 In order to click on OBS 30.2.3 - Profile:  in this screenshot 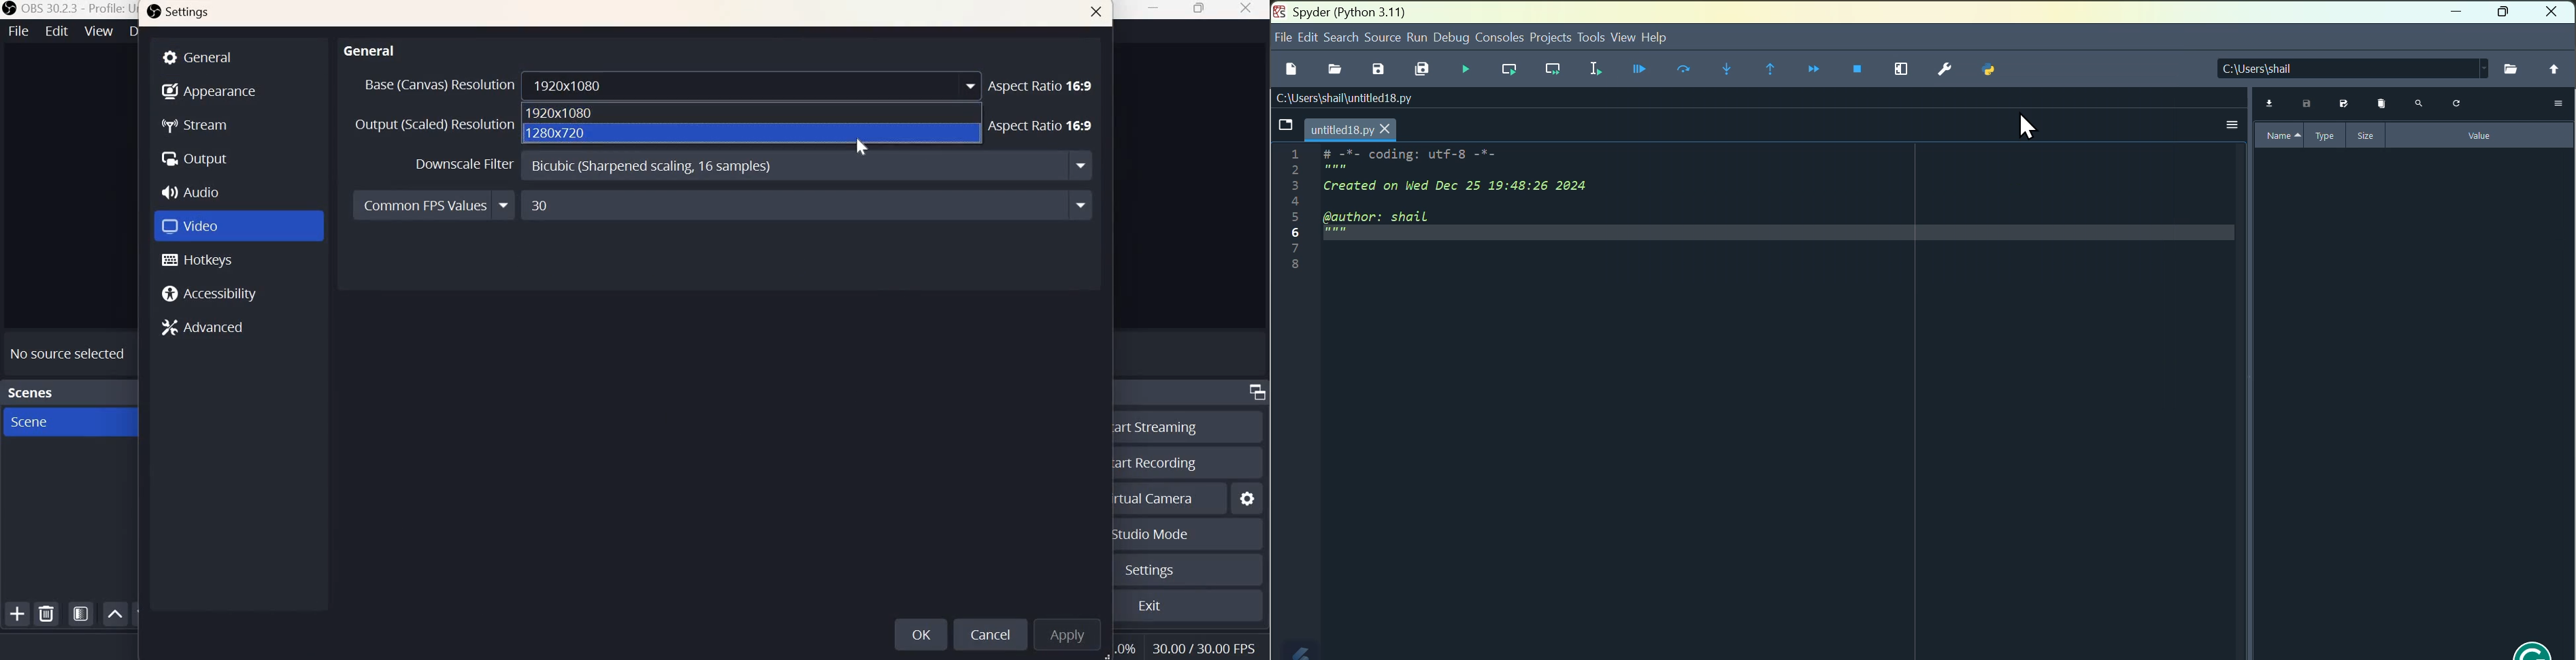, I will do `click(64, 9)`.